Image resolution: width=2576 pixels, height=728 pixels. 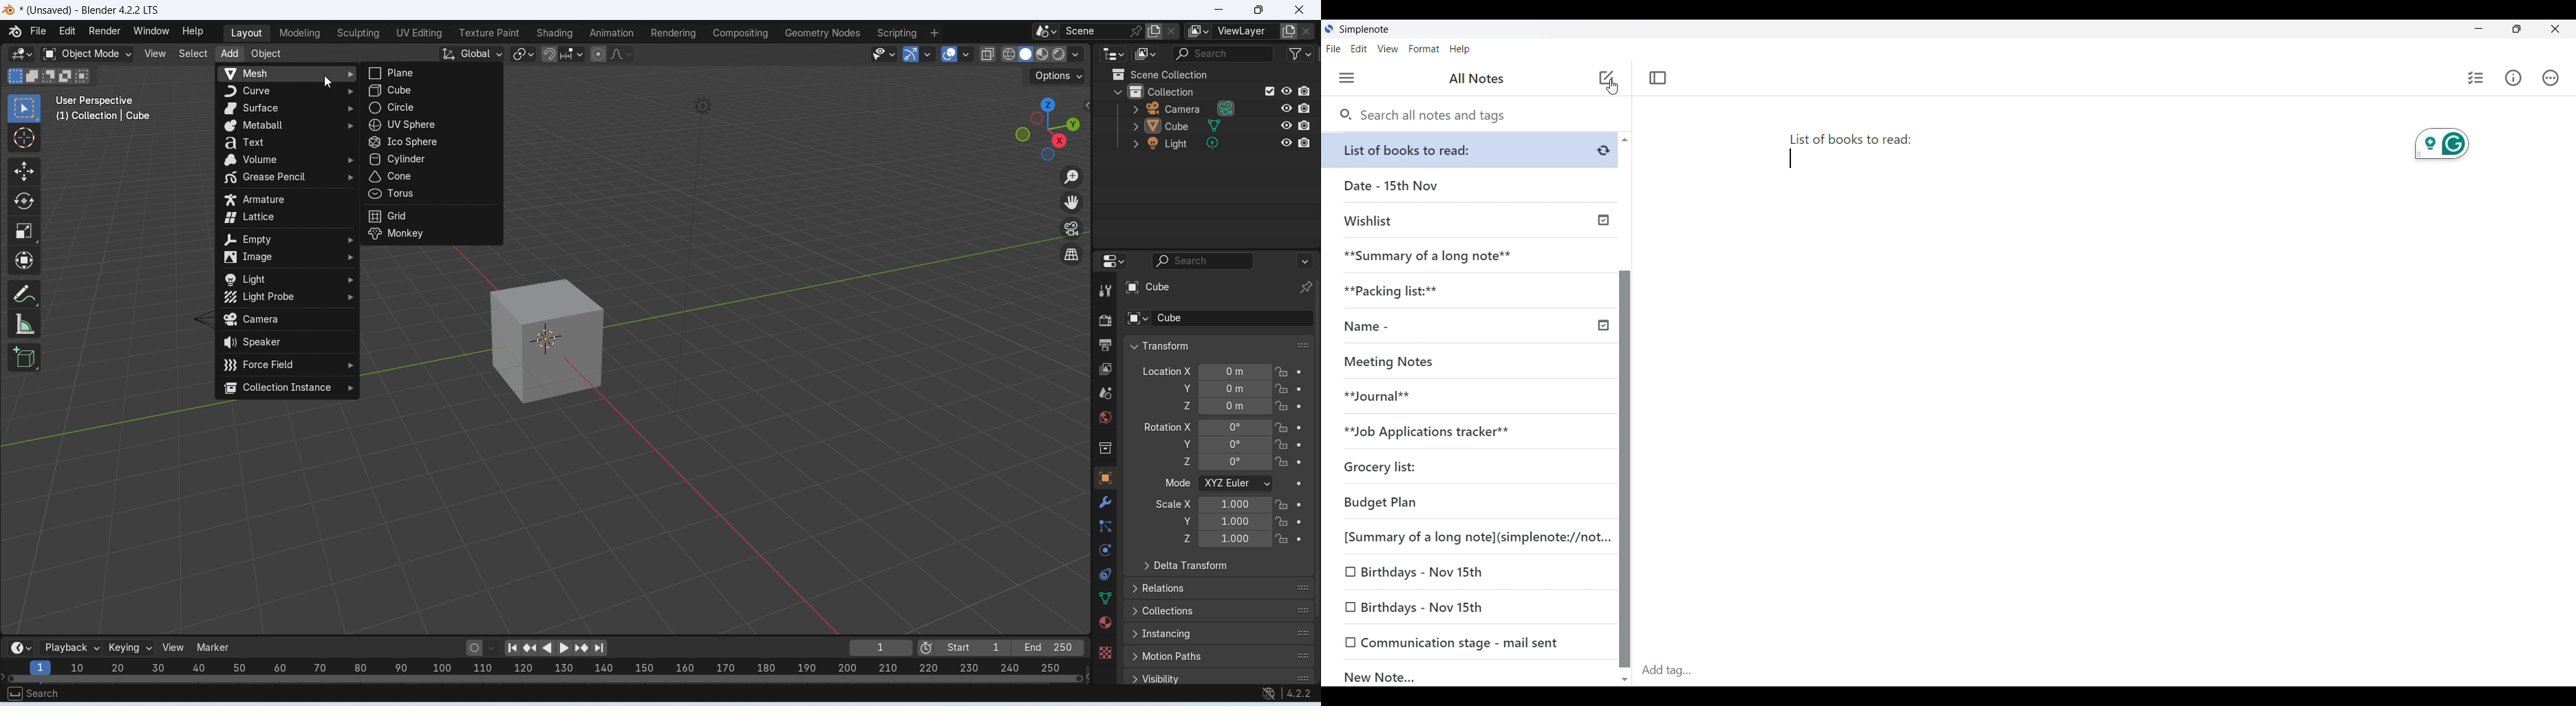 I want to click on Edit, so click(x=67, y=30).